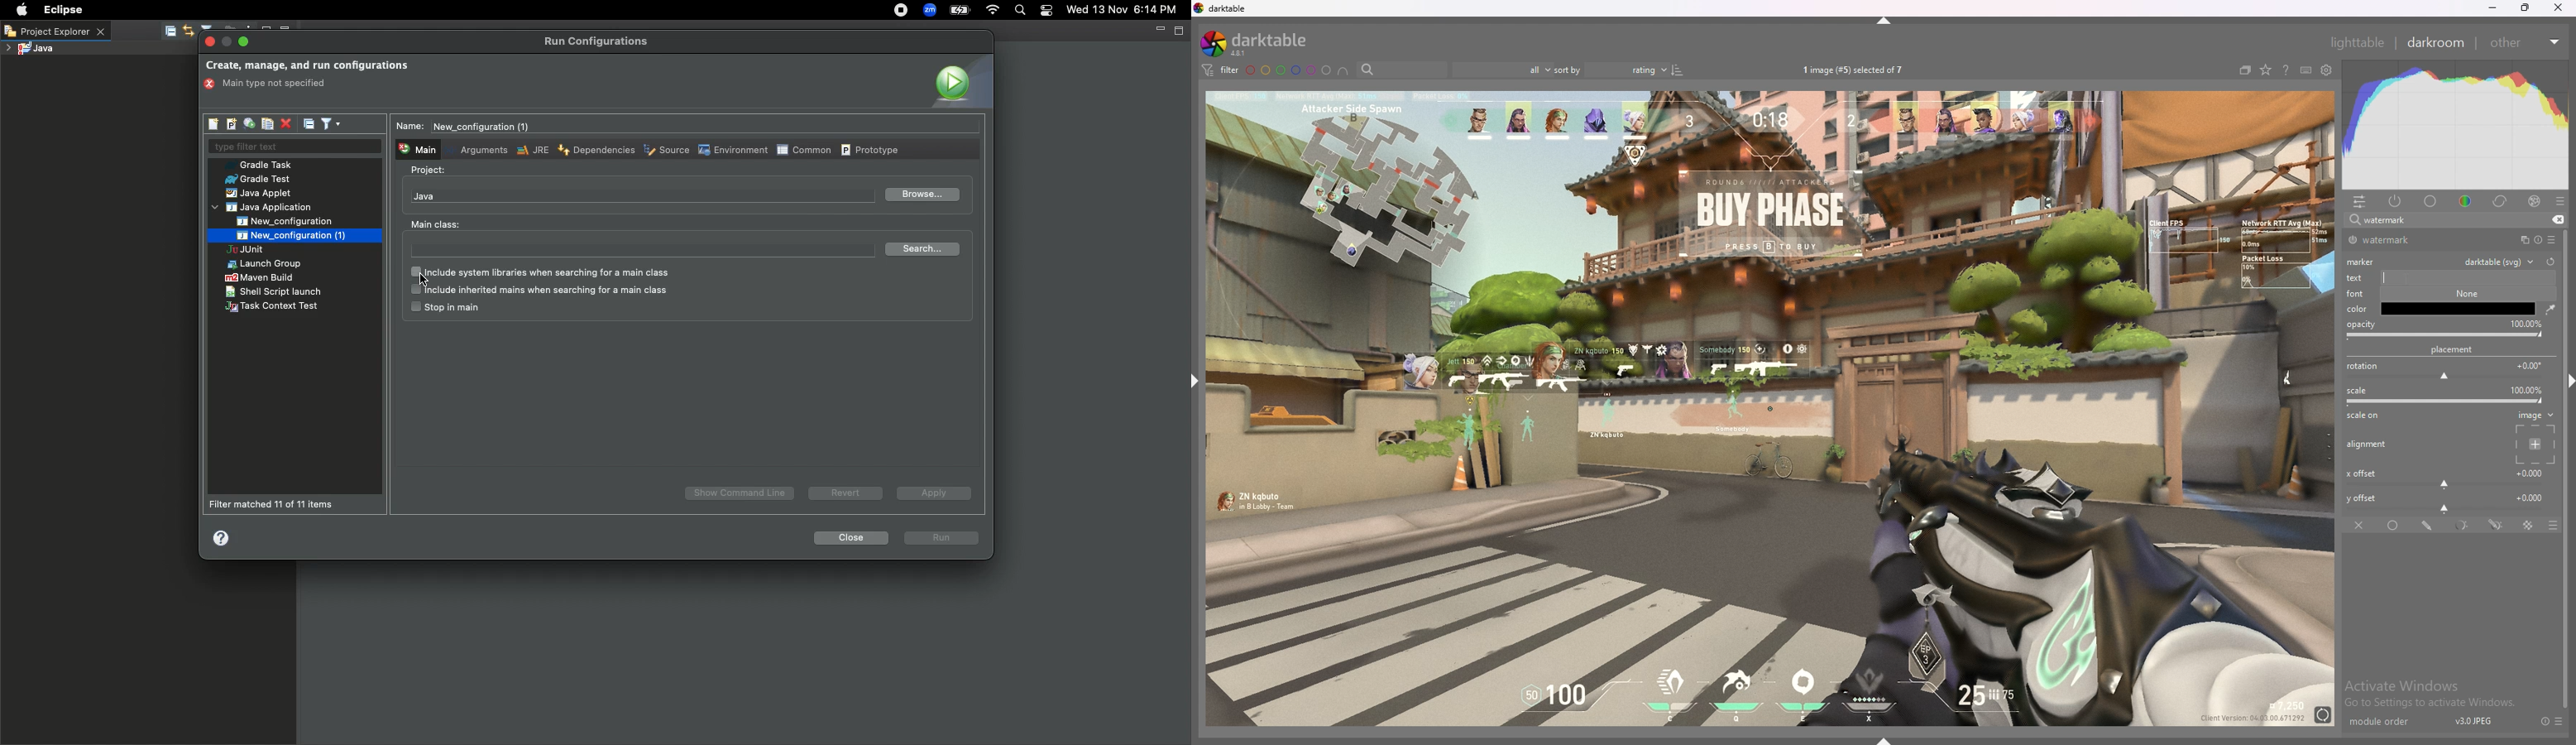  I want to click on photo, so click(1769, 406).